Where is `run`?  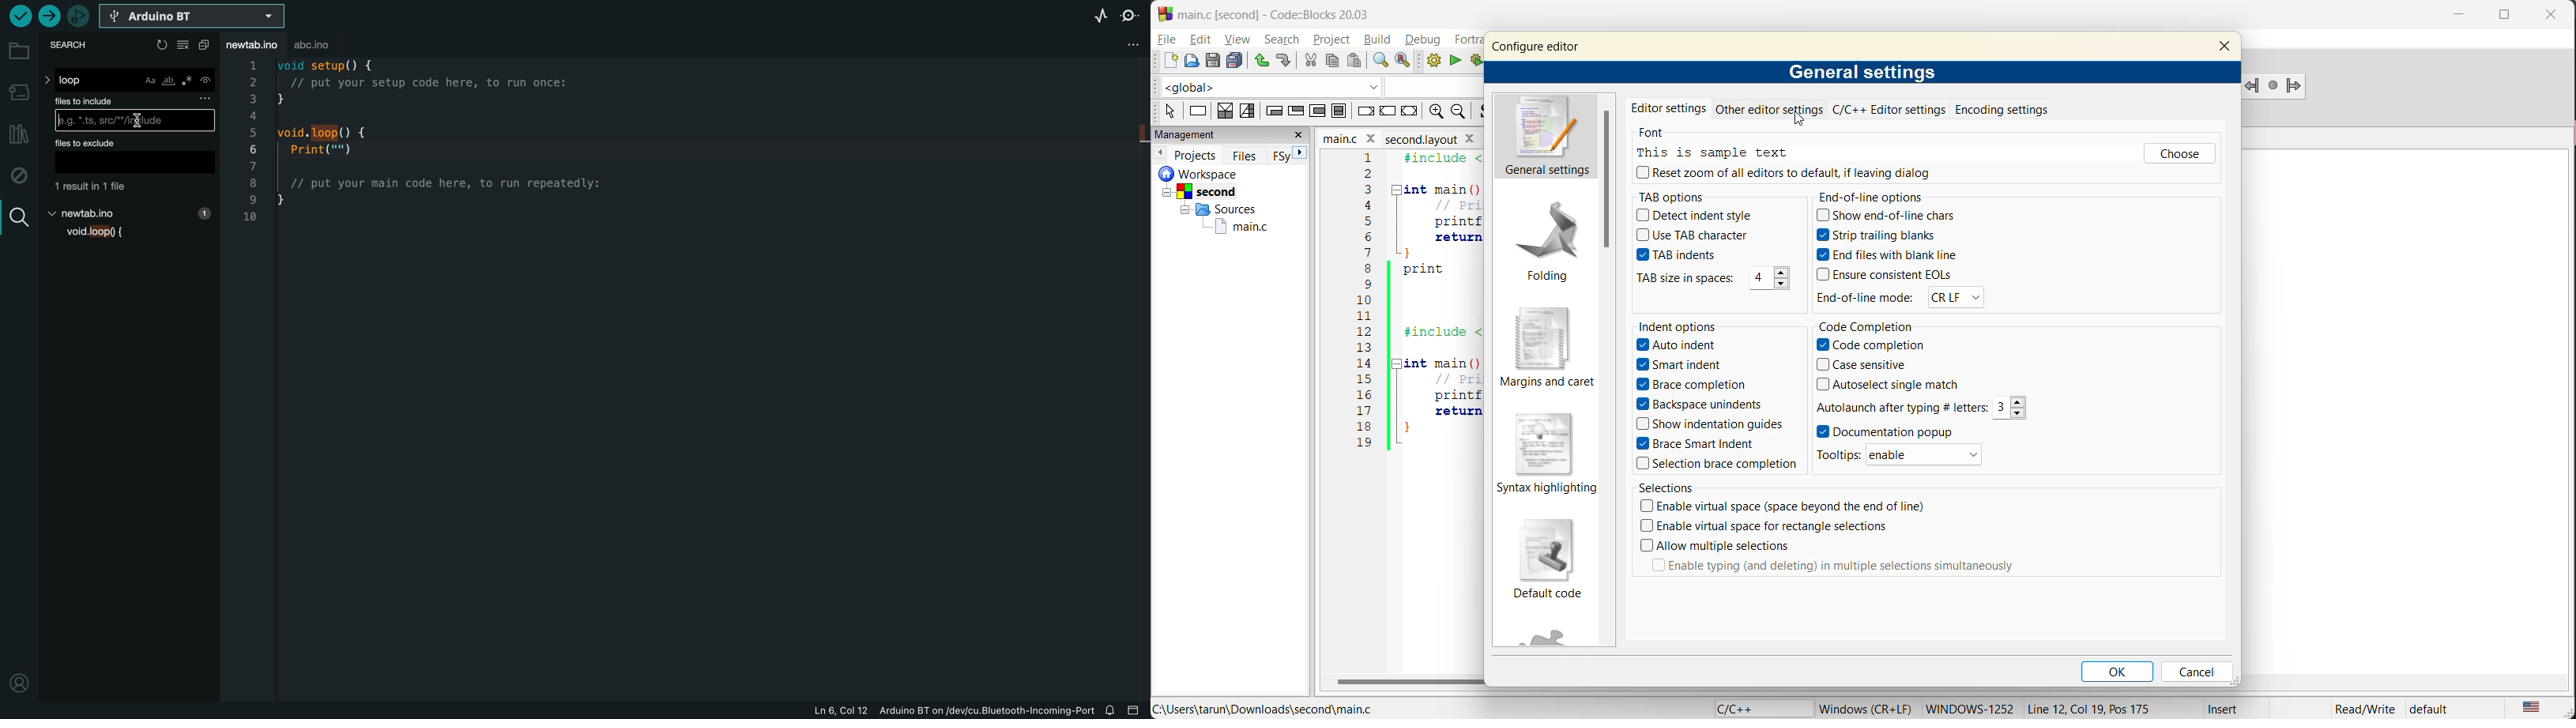
run is located at coordinates (1453, 61).